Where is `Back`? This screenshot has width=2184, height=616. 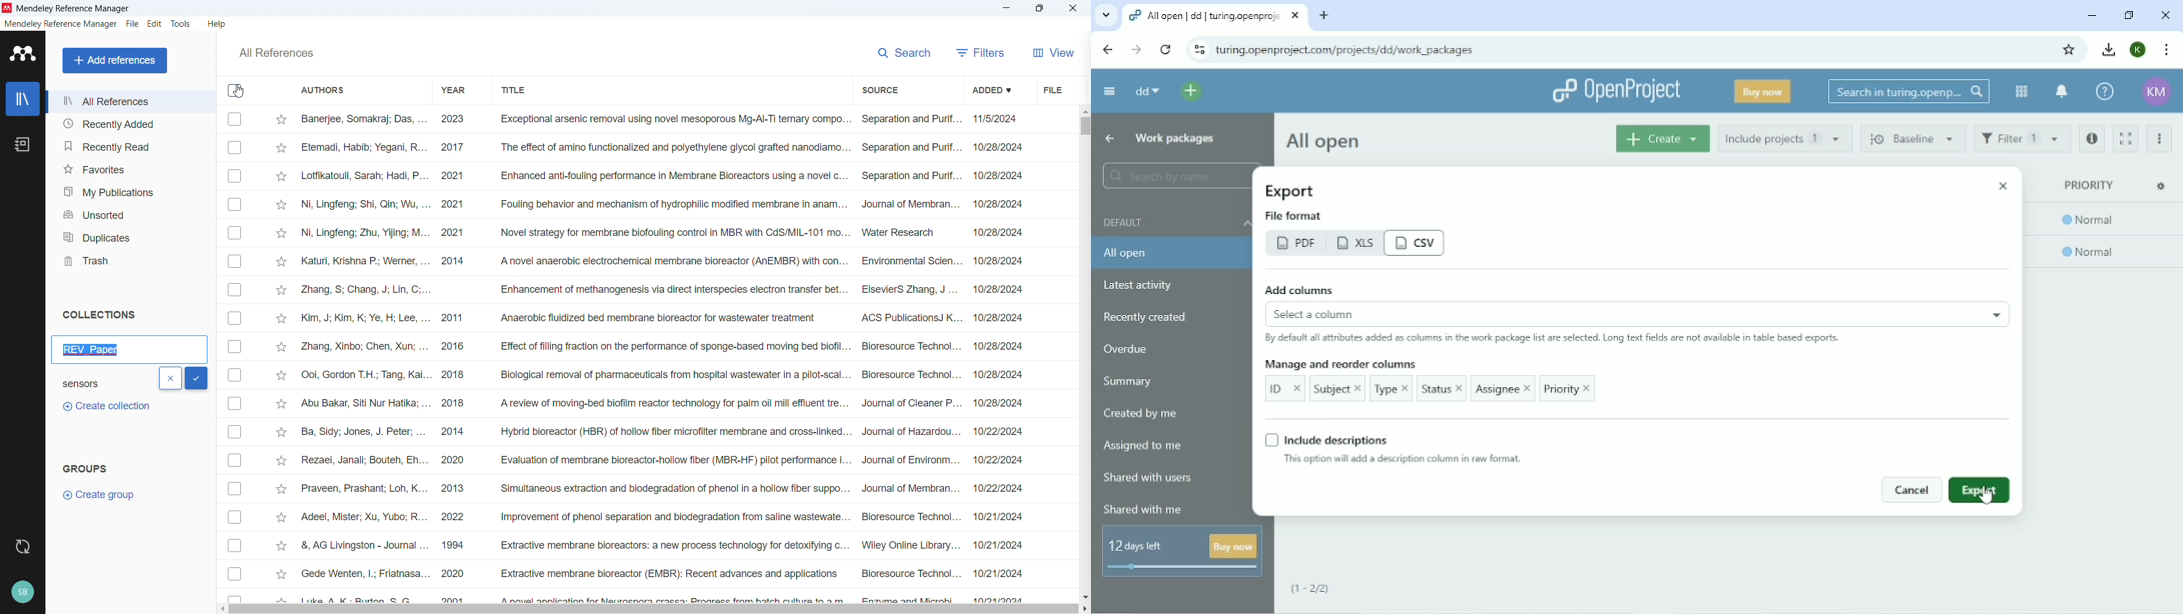
Back is located at coordinates (1107, 50).